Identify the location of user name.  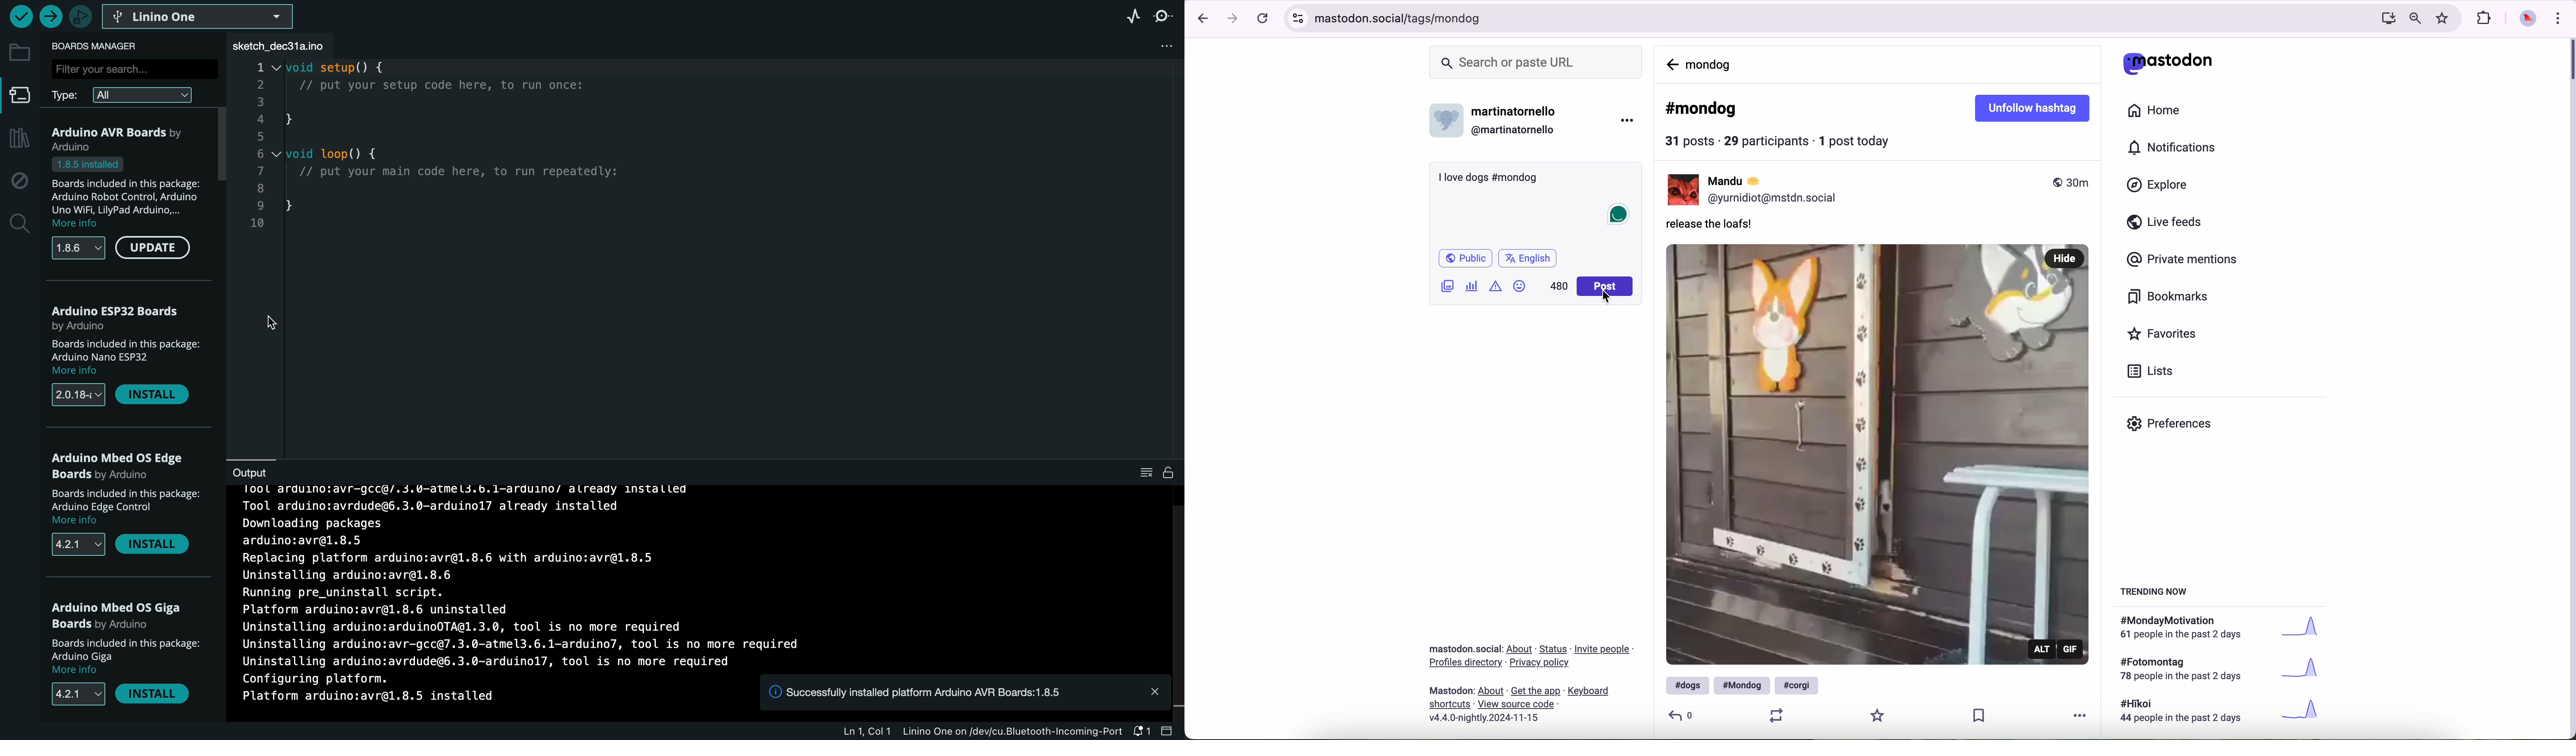
(1743, 181).